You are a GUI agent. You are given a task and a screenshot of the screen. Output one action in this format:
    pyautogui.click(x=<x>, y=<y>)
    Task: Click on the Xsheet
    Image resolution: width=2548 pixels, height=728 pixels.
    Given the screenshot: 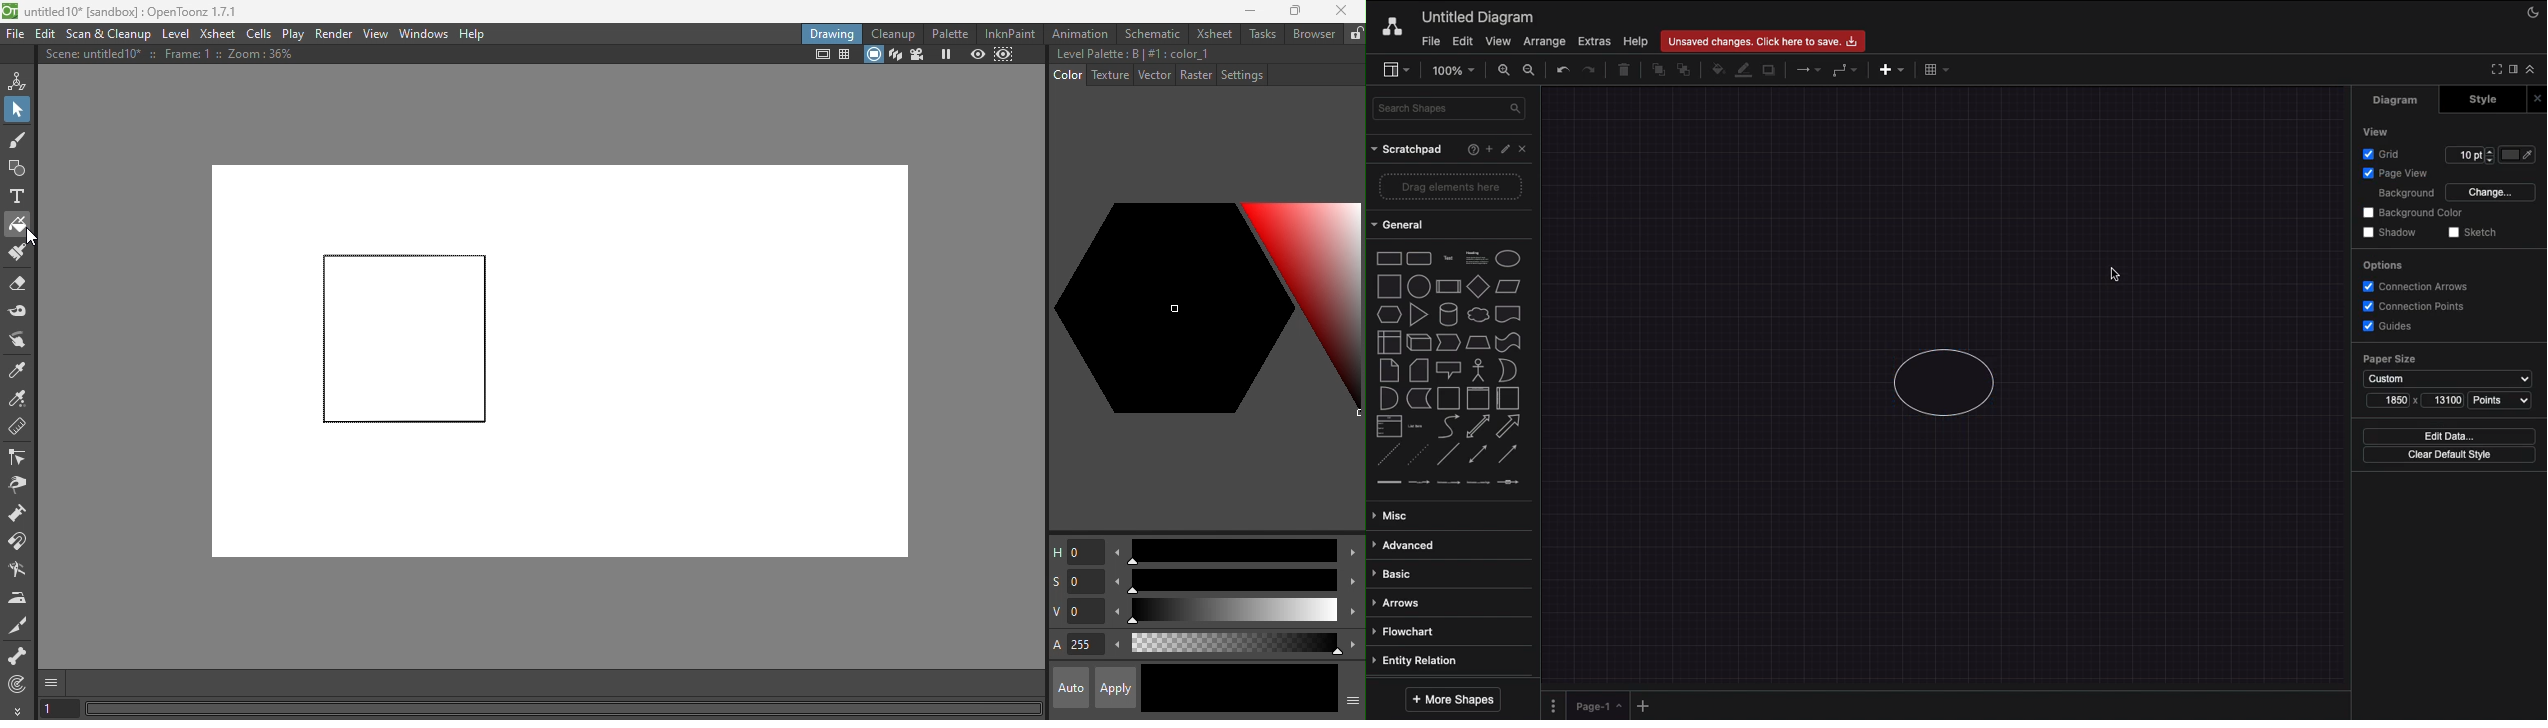 What is the action you would take?
    pyautogui.click(x=1211, y=33)
    